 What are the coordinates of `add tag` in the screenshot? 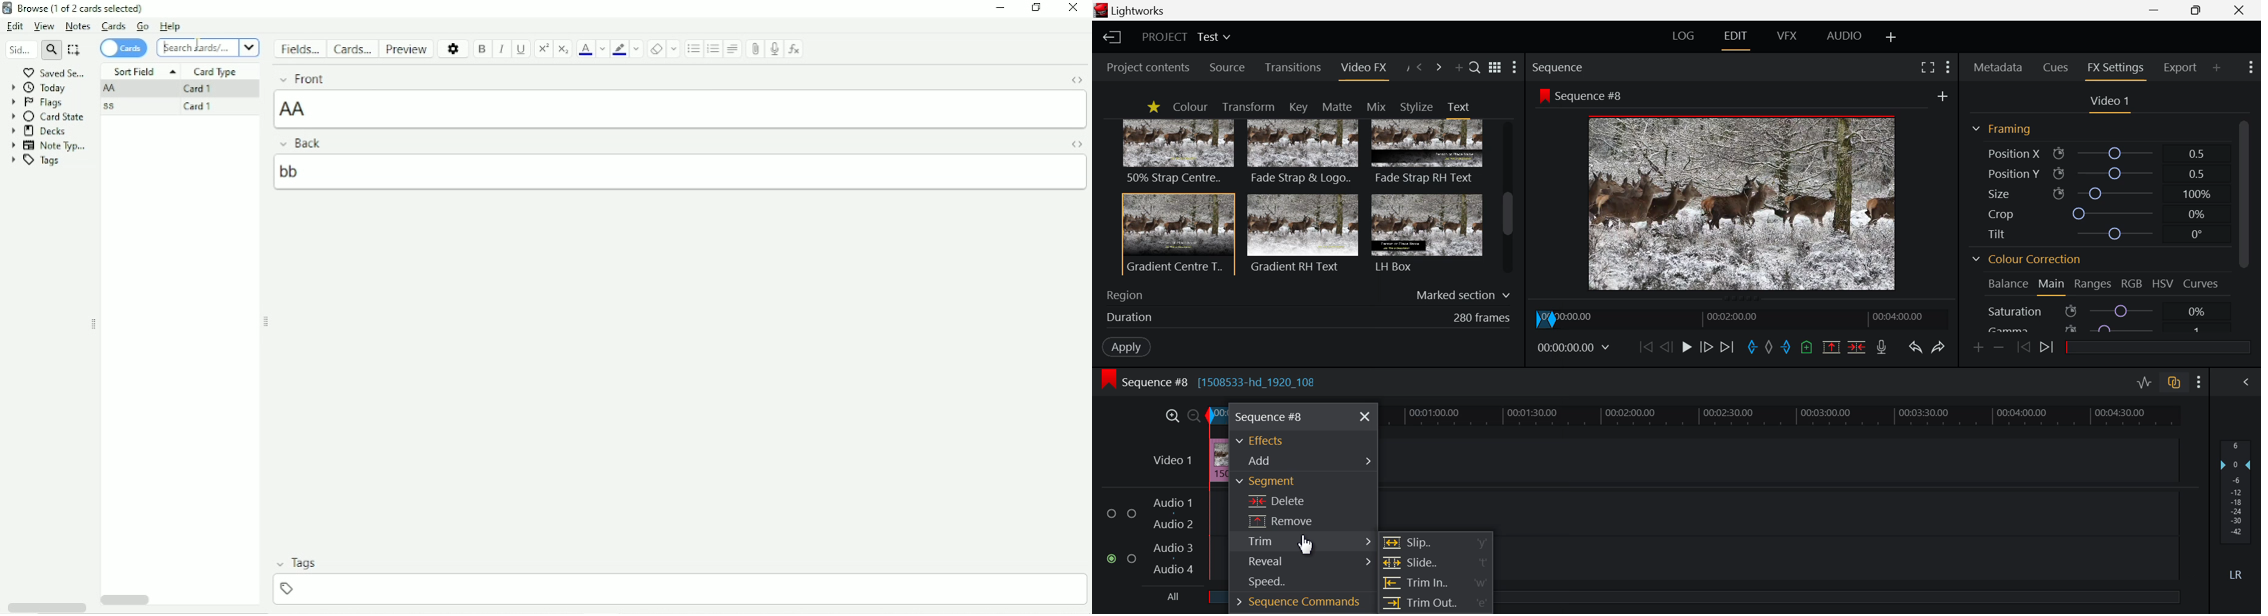 It's located at (684, 587).